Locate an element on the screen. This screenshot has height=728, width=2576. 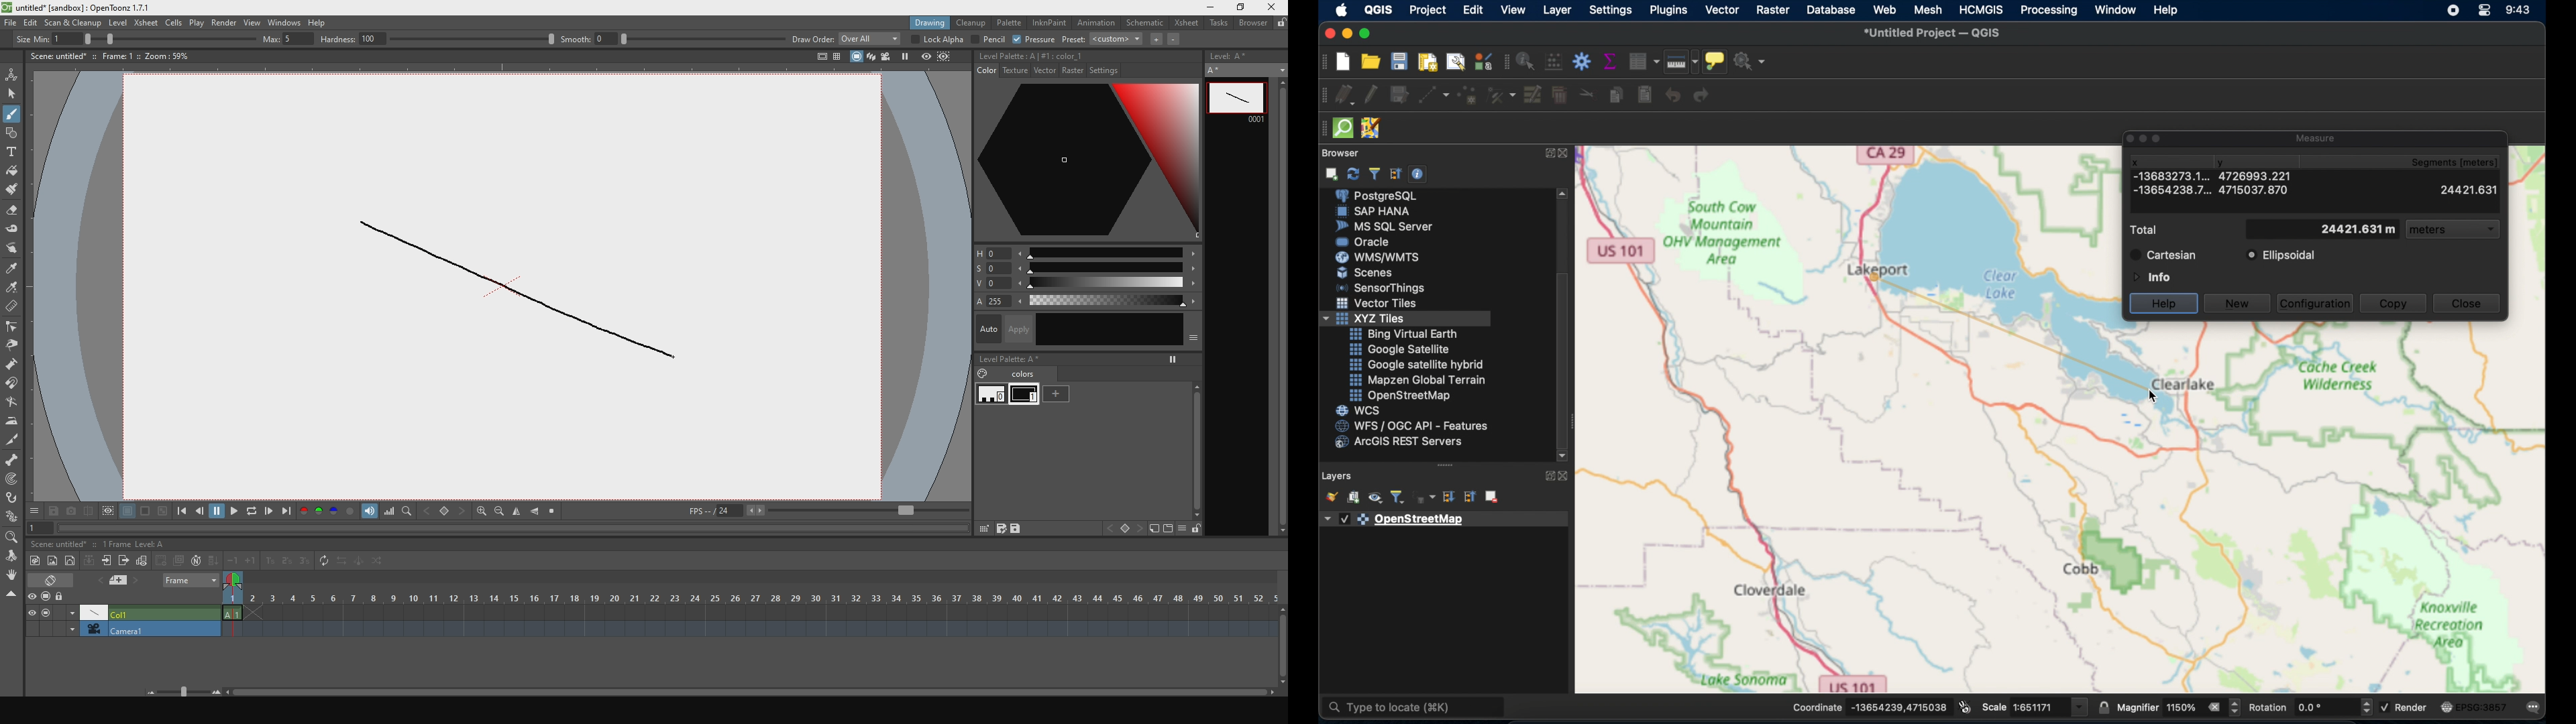
replay is located at coordinates (254, 514).